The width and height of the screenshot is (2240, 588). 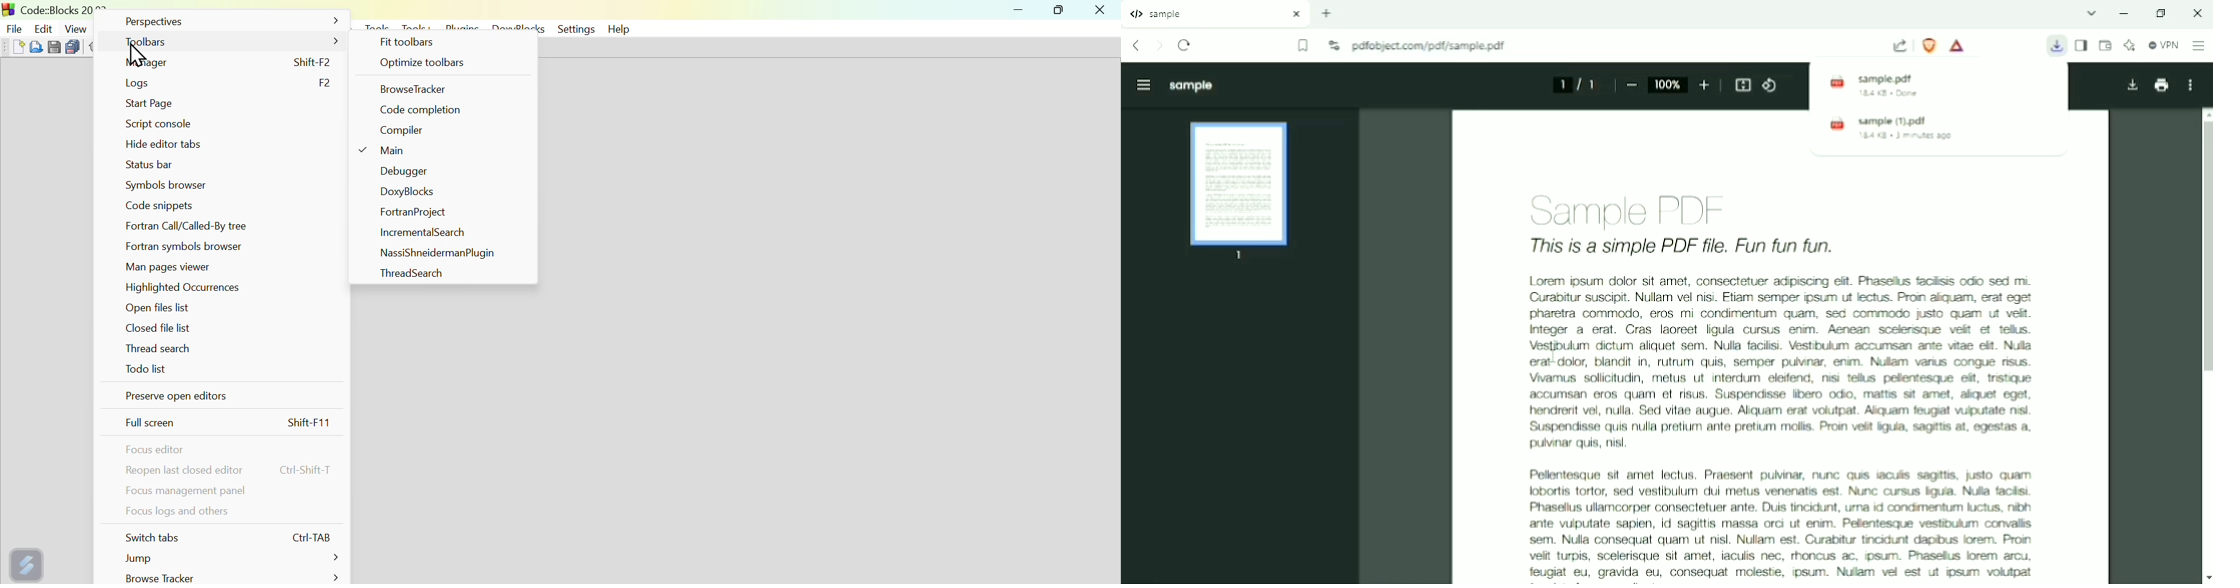 What do you see at coordinates (158, 450) in the screenshot?
I see `Focus editor` at bounding box center [158, 450].